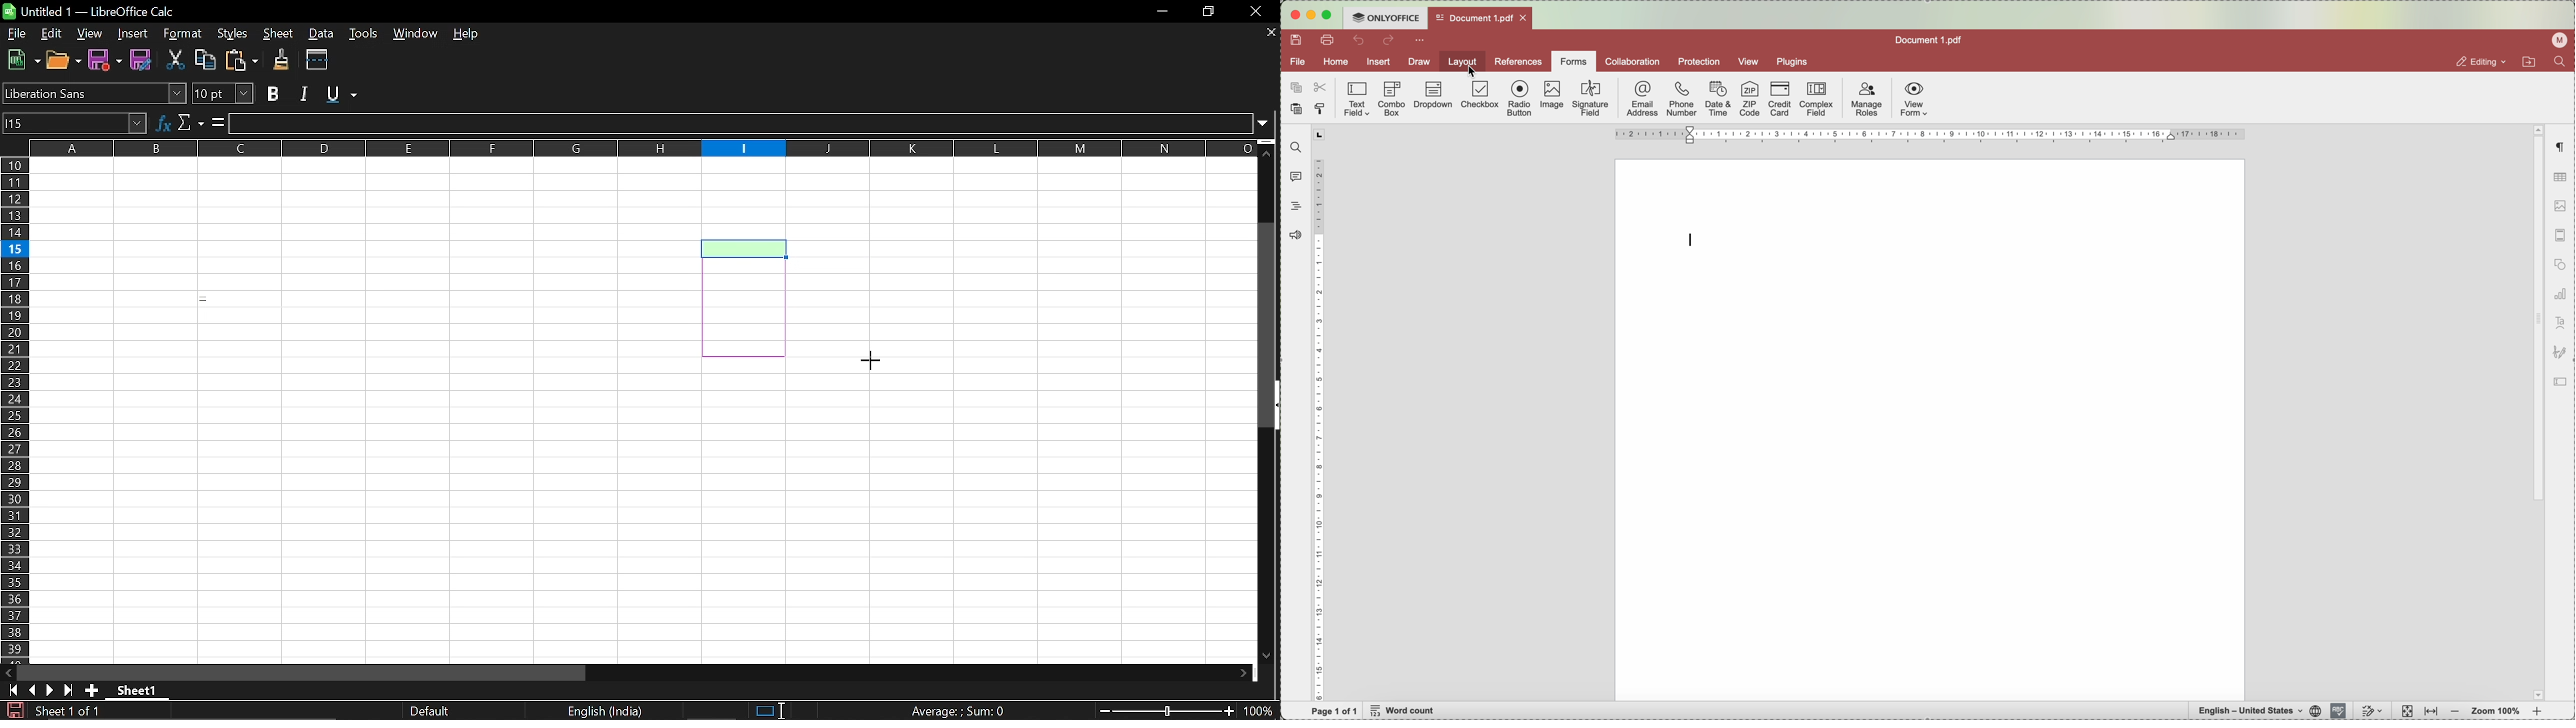 This screenshot has width=2576, height=728. I want to click on dropdown, so click(1433, 97).